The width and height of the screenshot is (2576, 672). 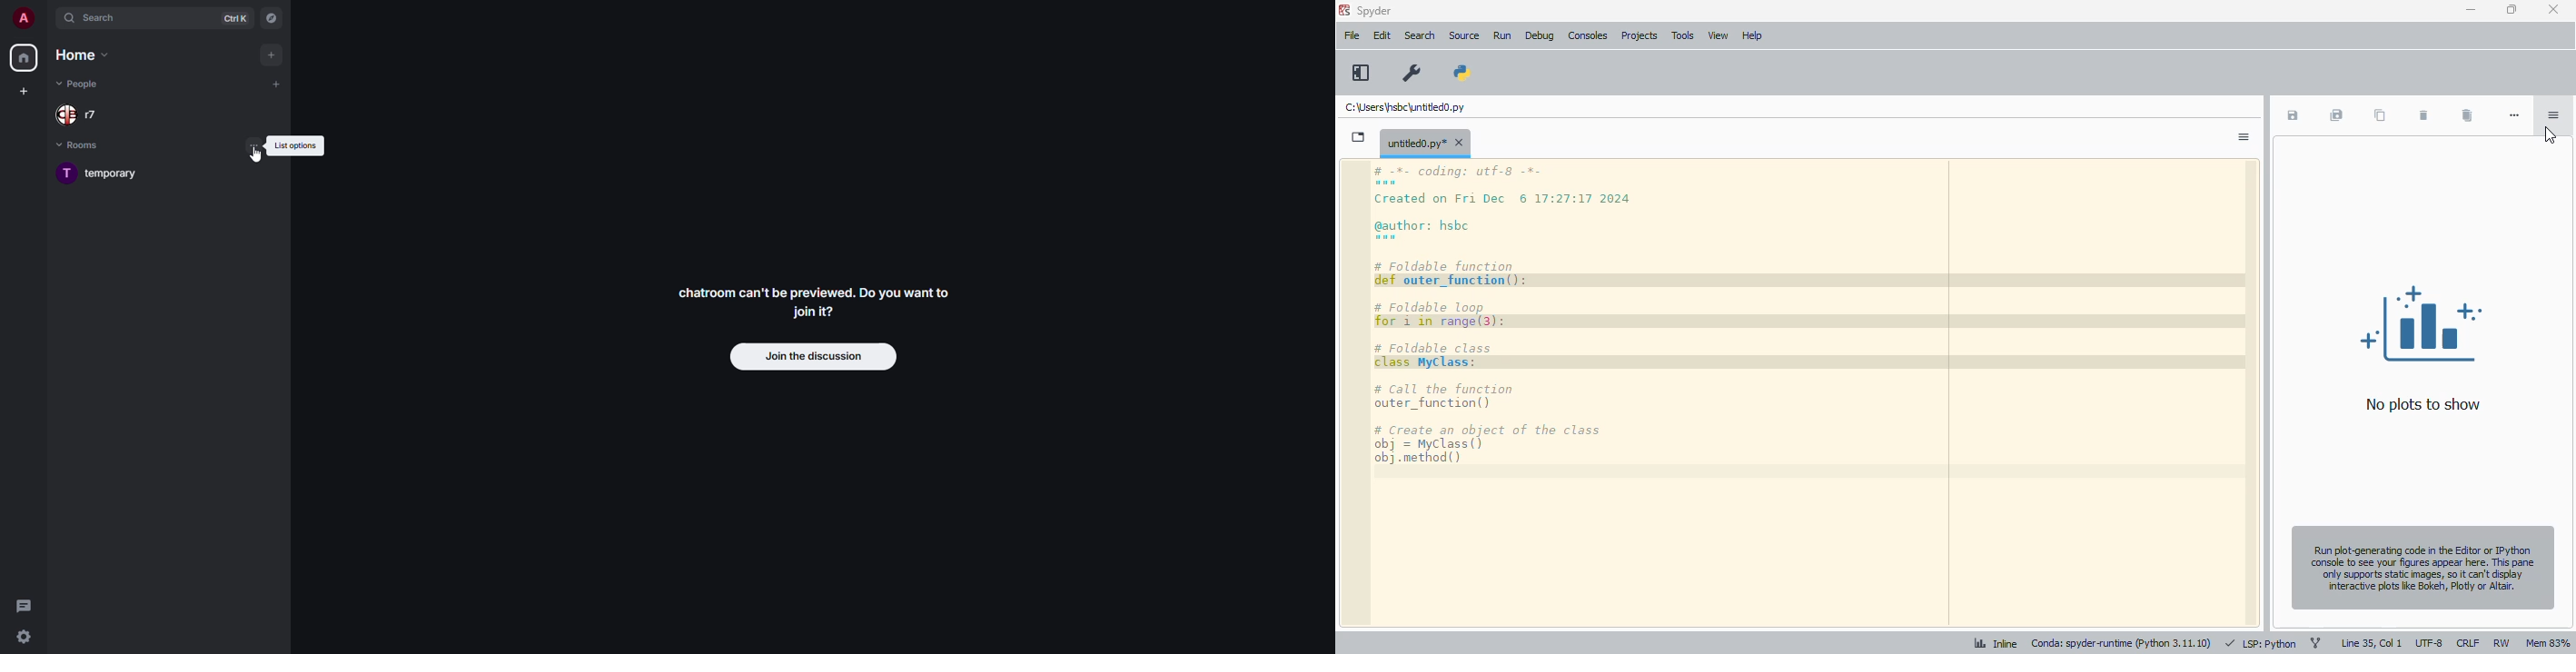 I want to click on inline, so click(x=1995, y=642).